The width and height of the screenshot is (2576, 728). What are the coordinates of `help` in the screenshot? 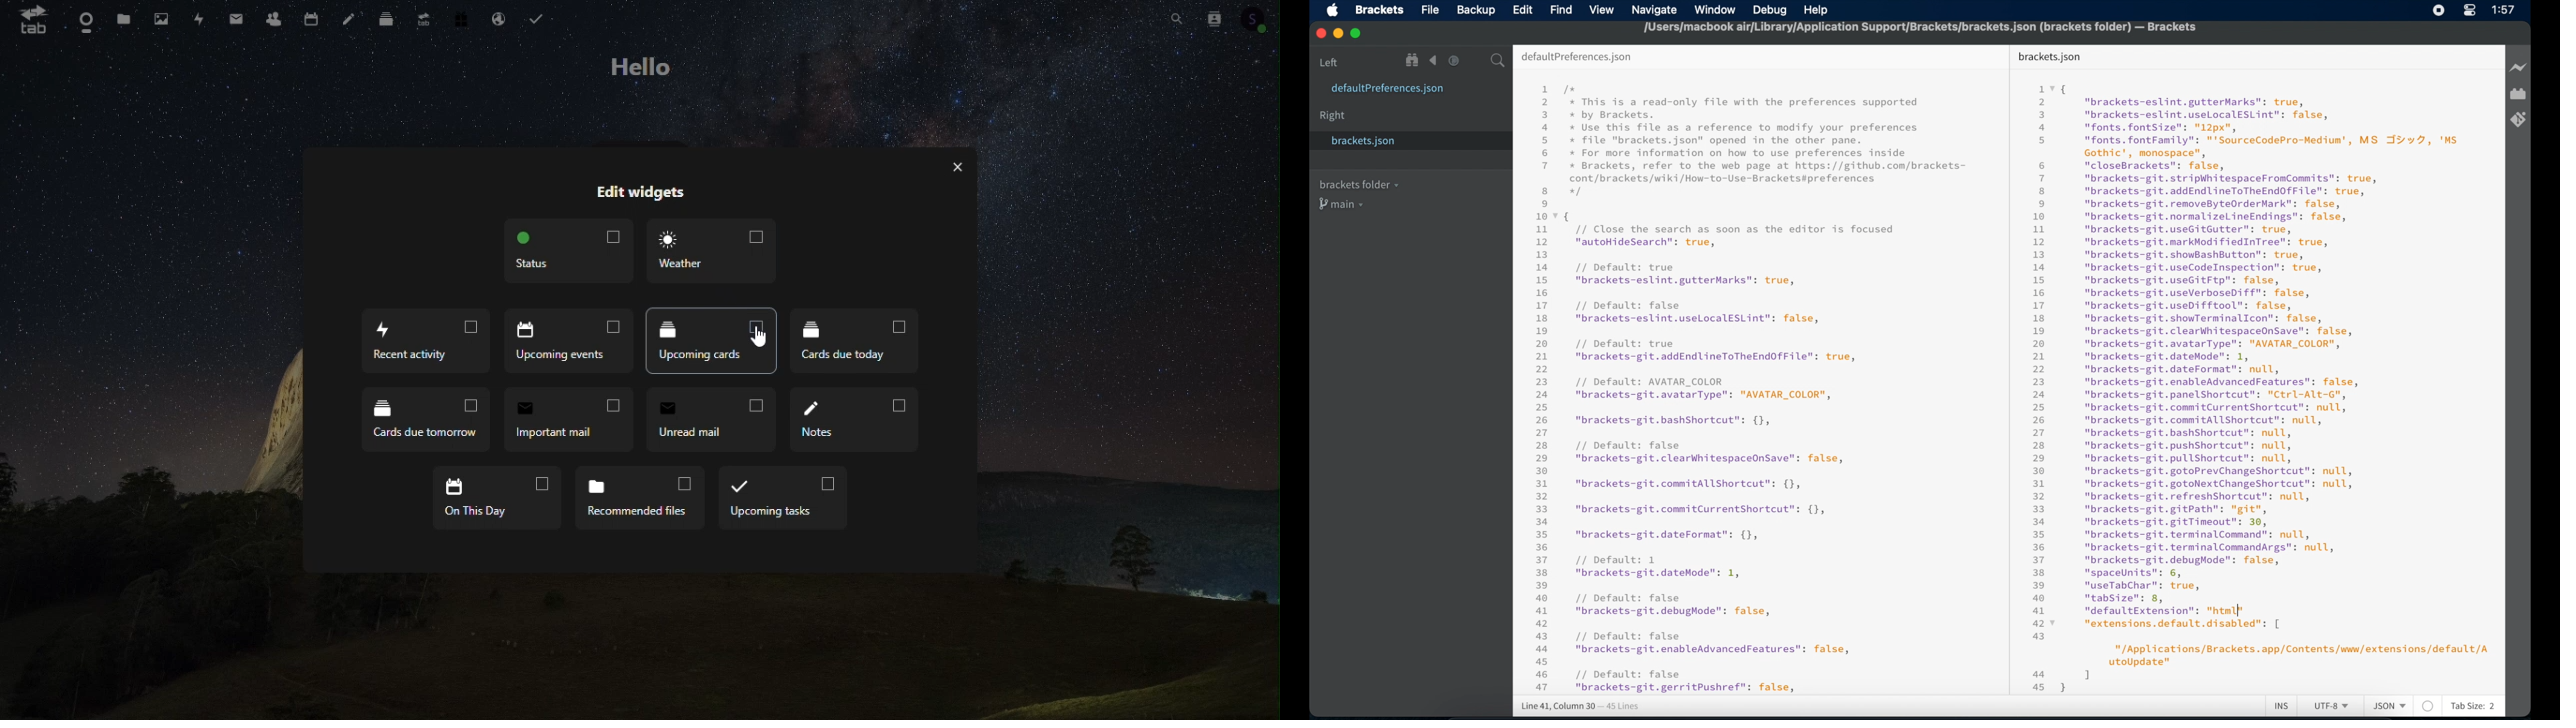 It's located at (1817, 9).